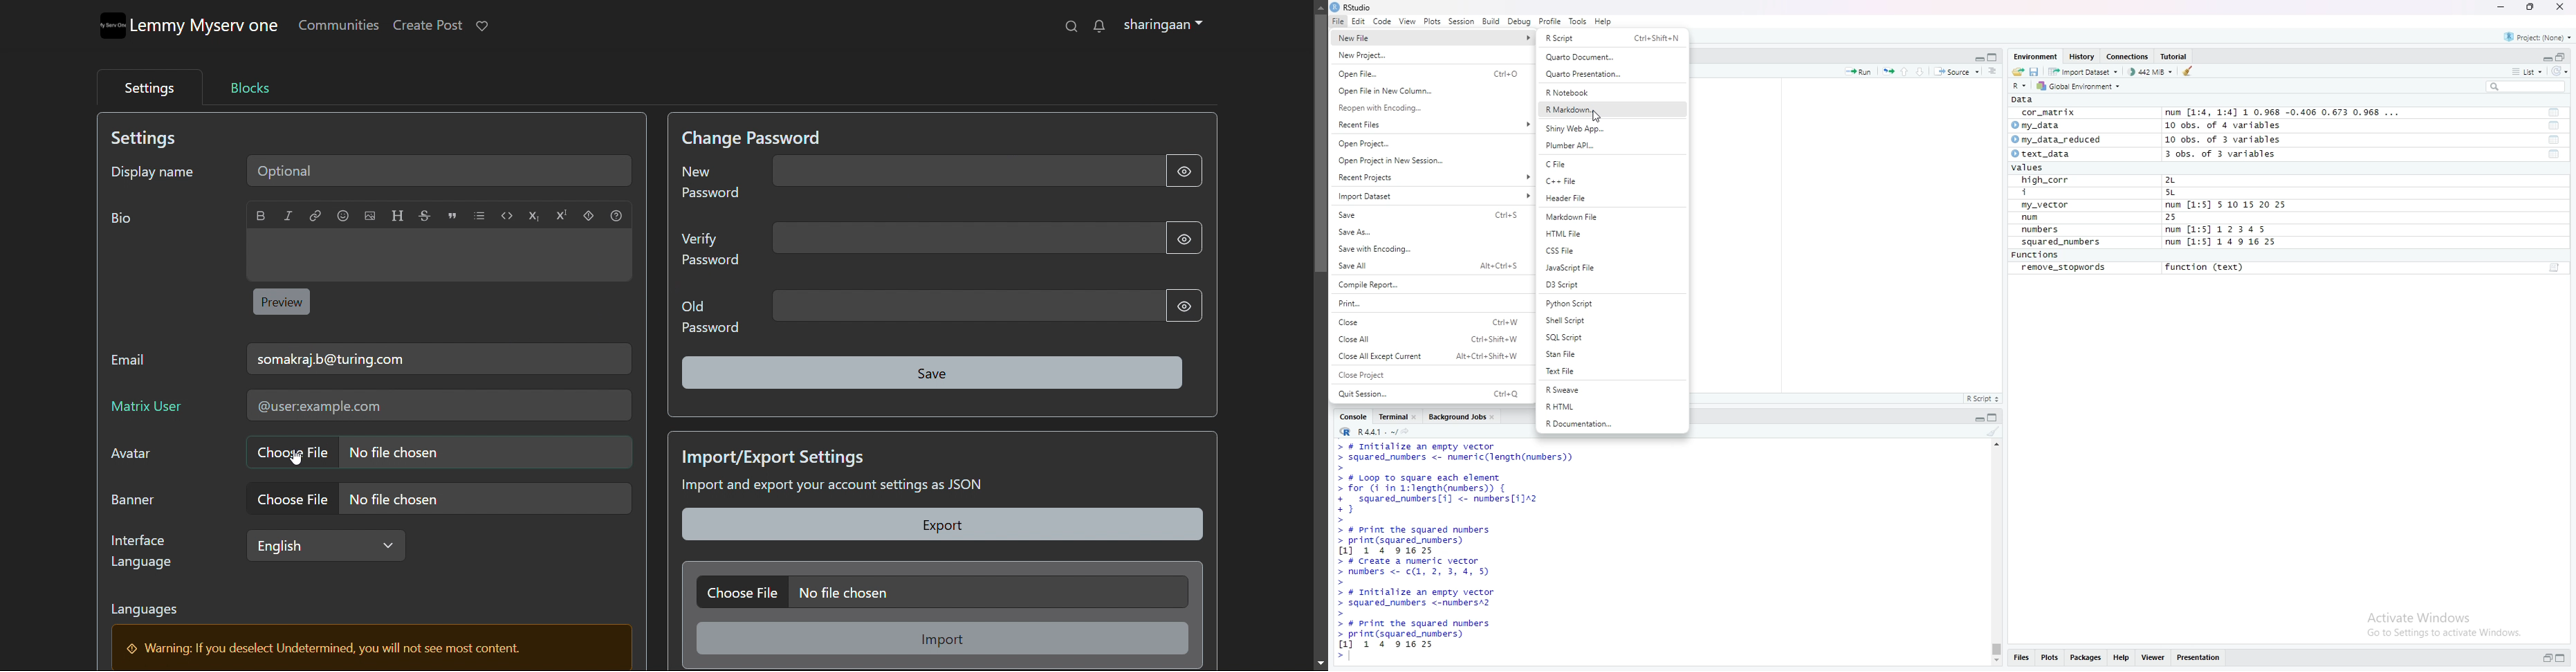 The height and width of the screenshot is (672, 2576). I want to click on Python Script, so click(1611, 304).